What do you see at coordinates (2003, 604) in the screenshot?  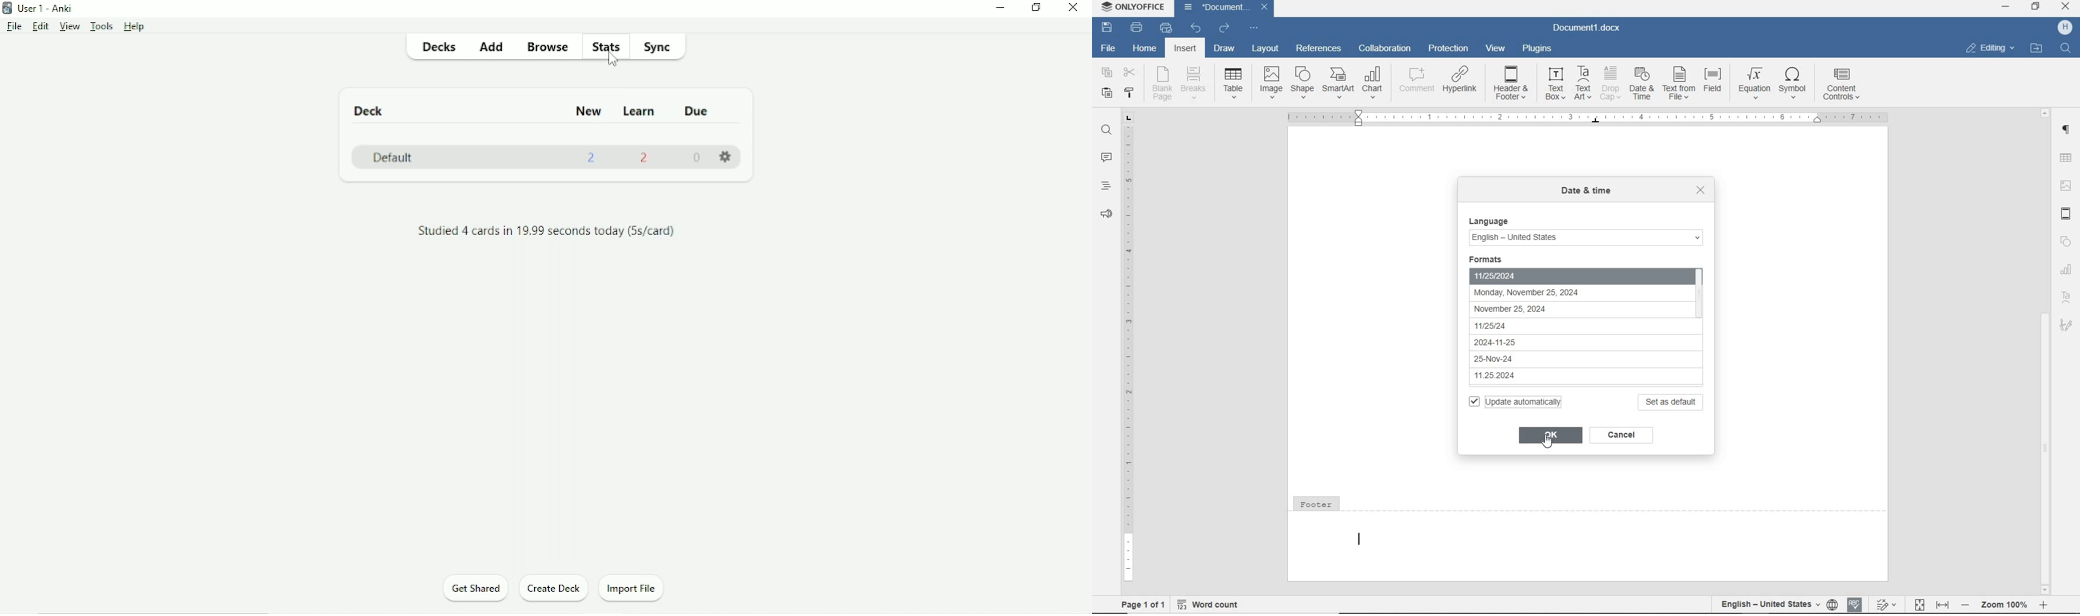 I see `zoom 100%` at bounding box center [2003, 604].